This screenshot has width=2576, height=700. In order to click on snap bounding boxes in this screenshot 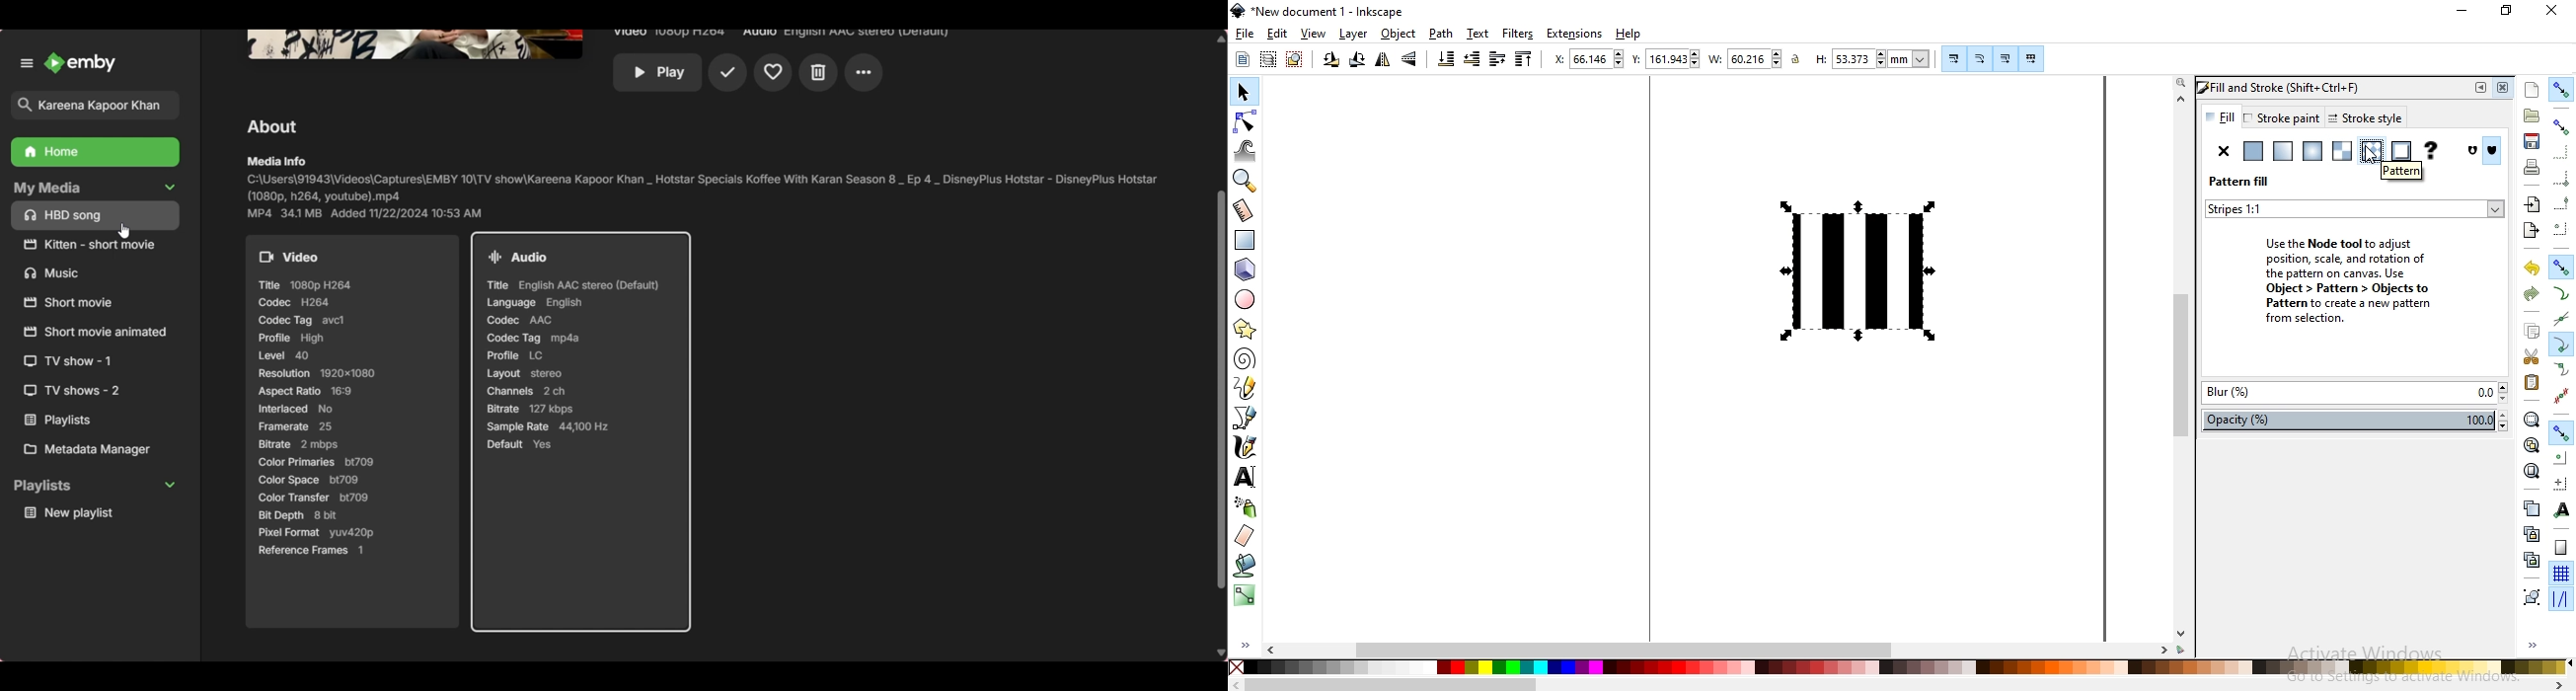, I will do `click(2562, 126)`.